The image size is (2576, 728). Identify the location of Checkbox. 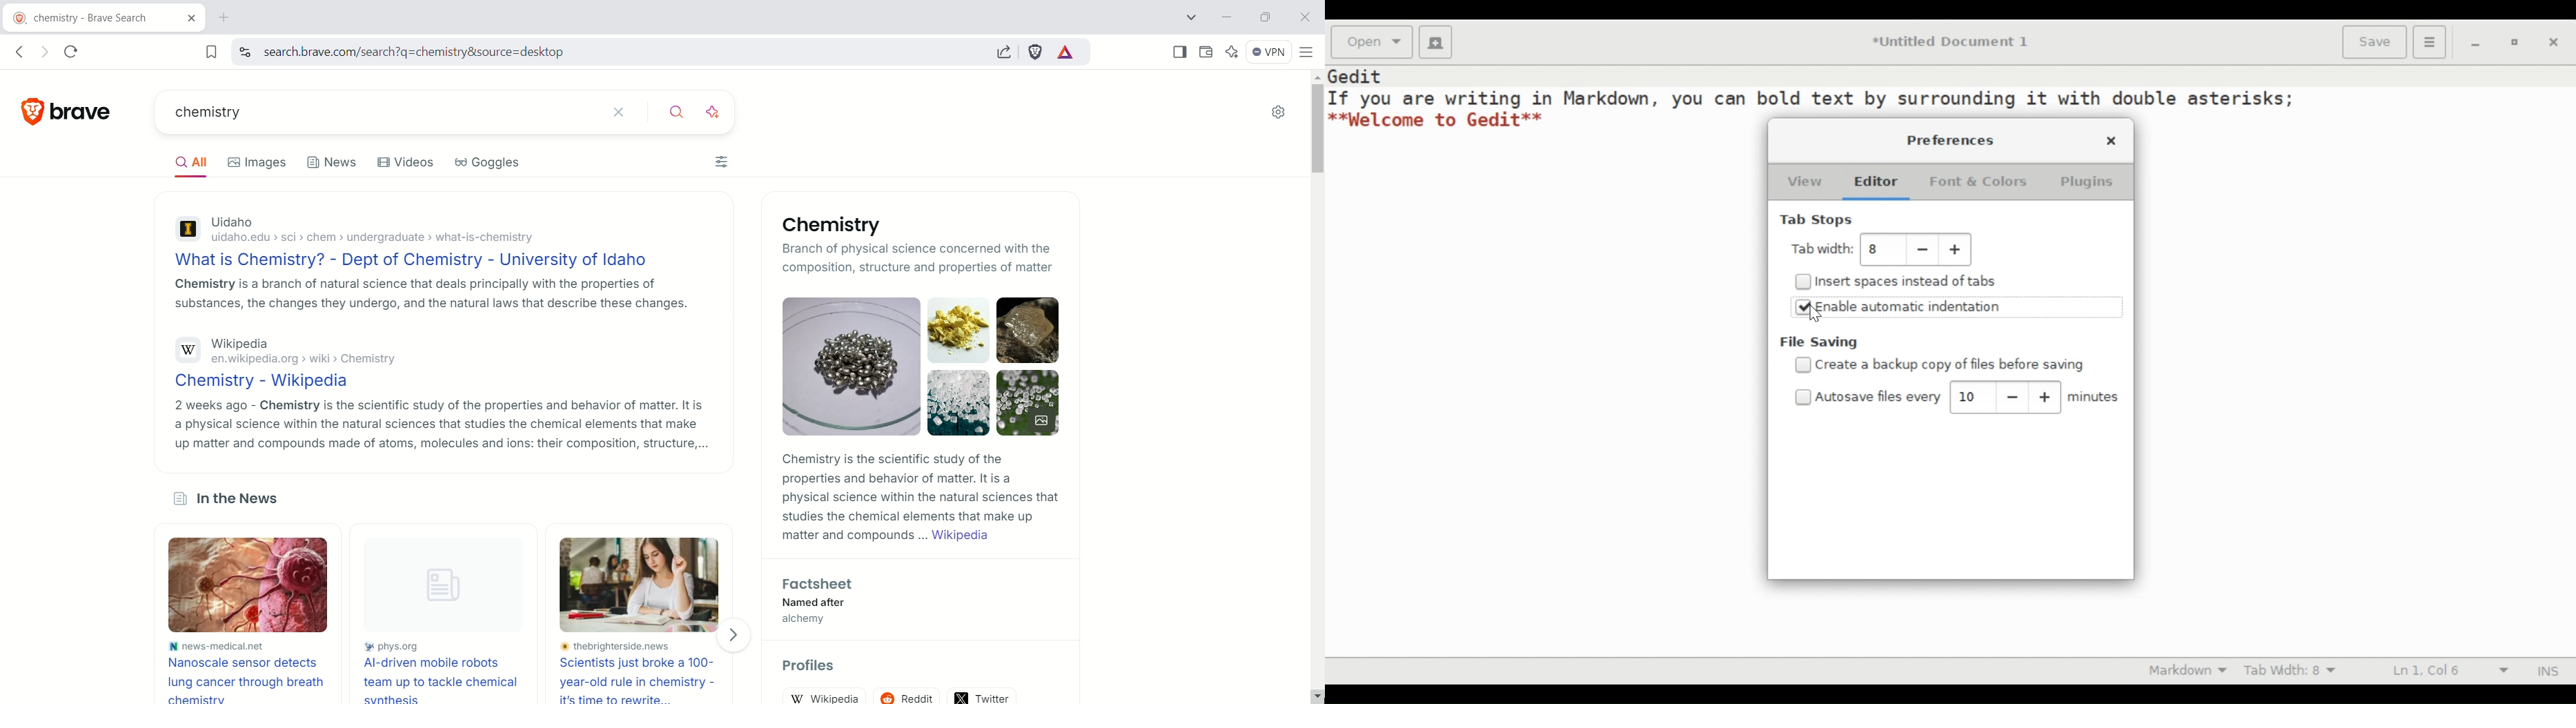
(1804, 398).